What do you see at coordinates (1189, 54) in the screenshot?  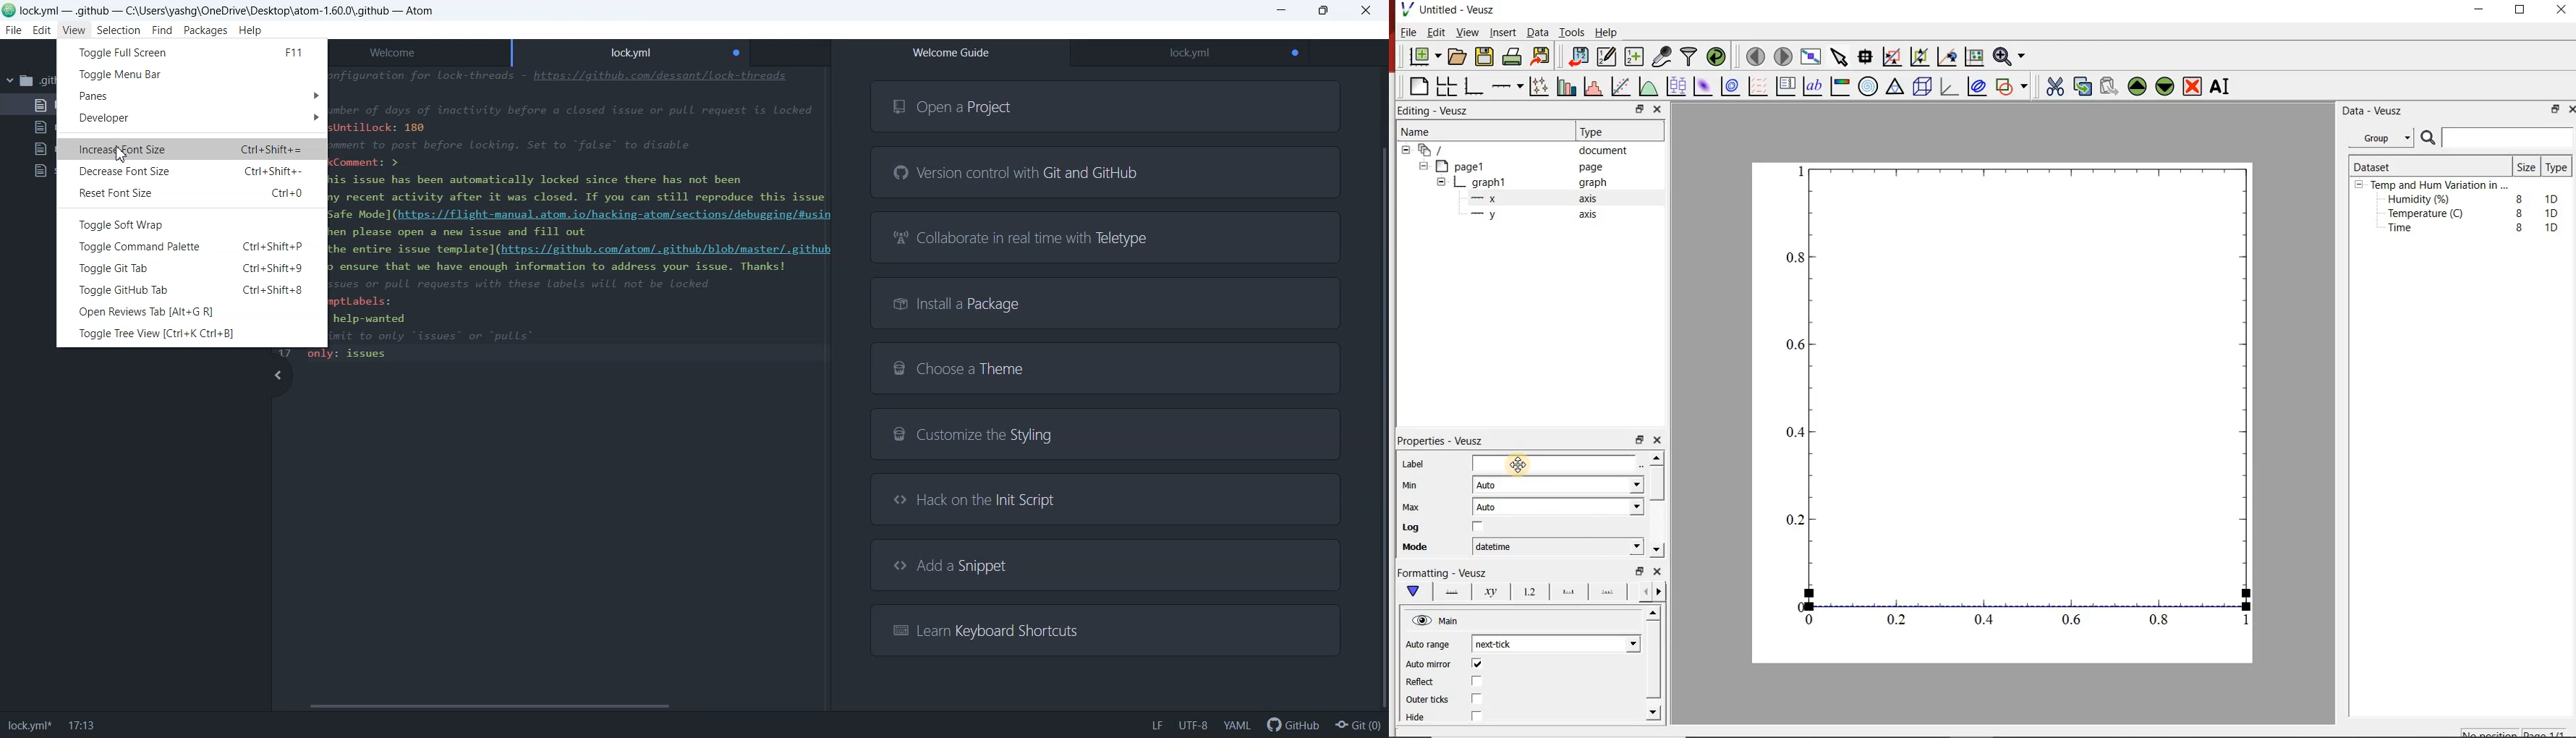 I see `Lock.yml ` at bounding box center [1189, 54].